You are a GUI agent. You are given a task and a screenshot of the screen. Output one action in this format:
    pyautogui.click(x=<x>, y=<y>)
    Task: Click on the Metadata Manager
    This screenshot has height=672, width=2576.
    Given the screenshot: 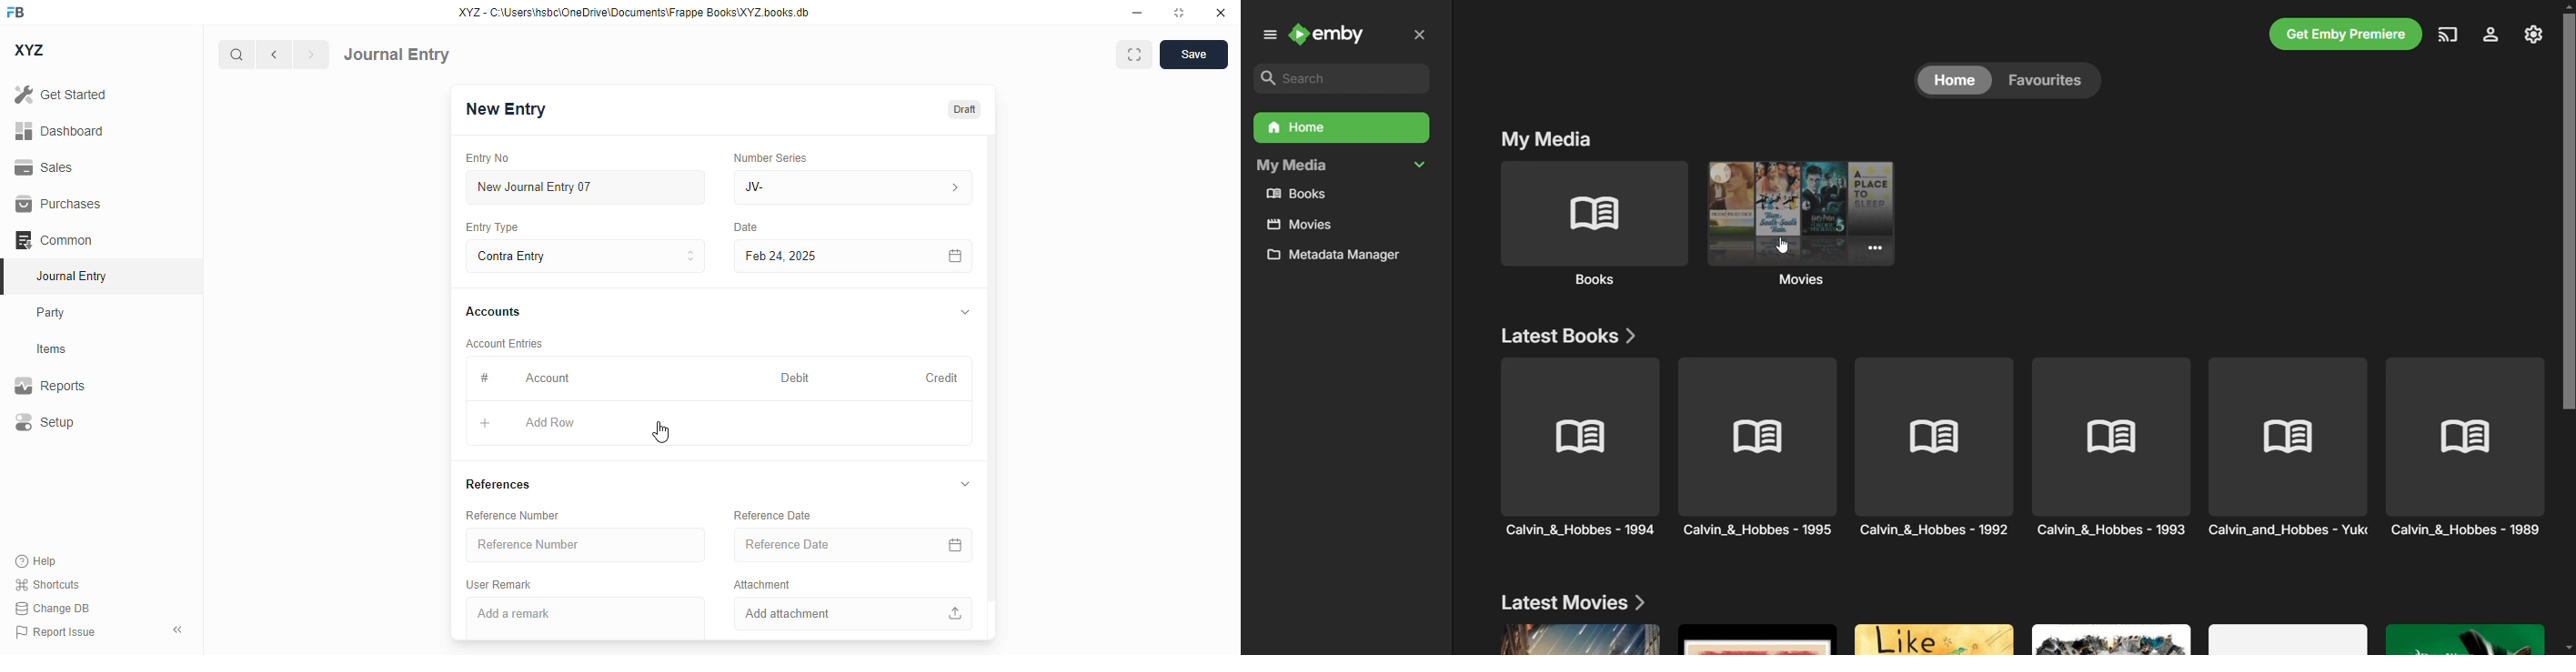 What is the action you would take?
    pyautogui.click(x=1338, y=258)
    